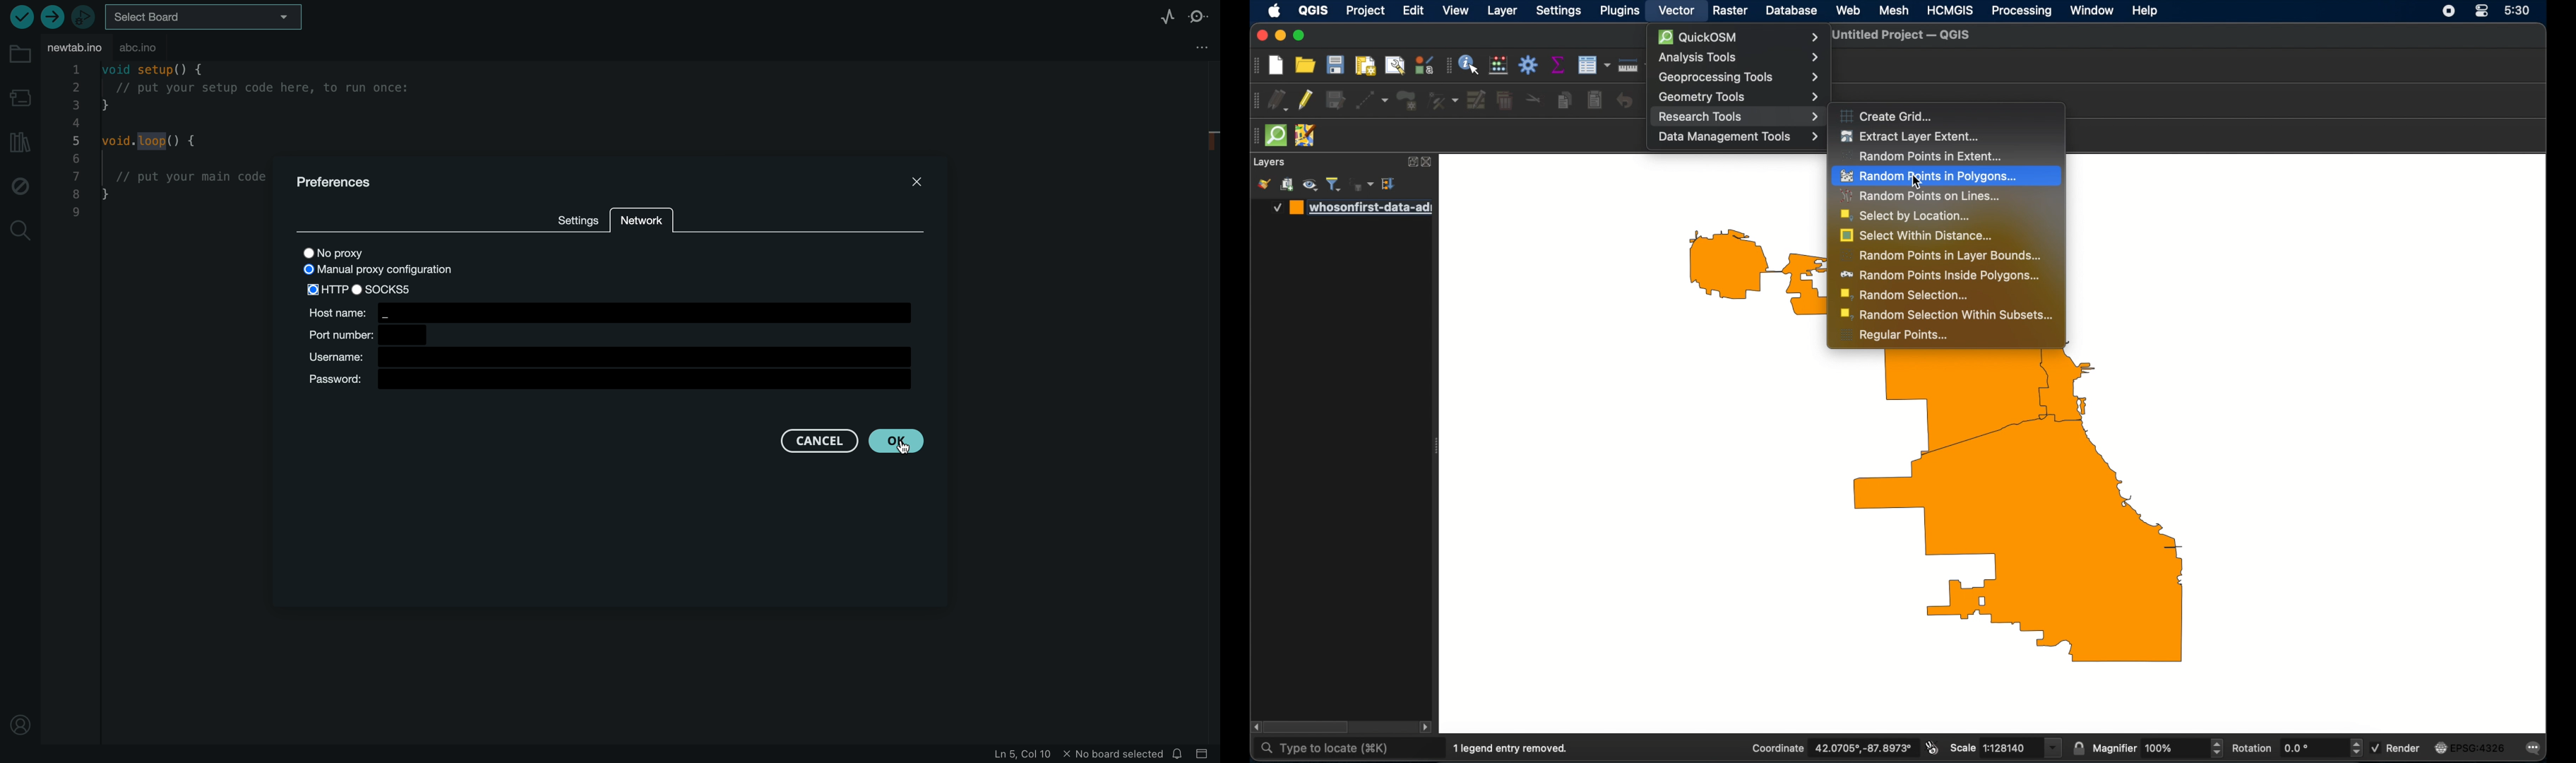 Image resolution: width=2576 pixels, height=784 pixels. I want to click on apple icon, so click(1275, 11).